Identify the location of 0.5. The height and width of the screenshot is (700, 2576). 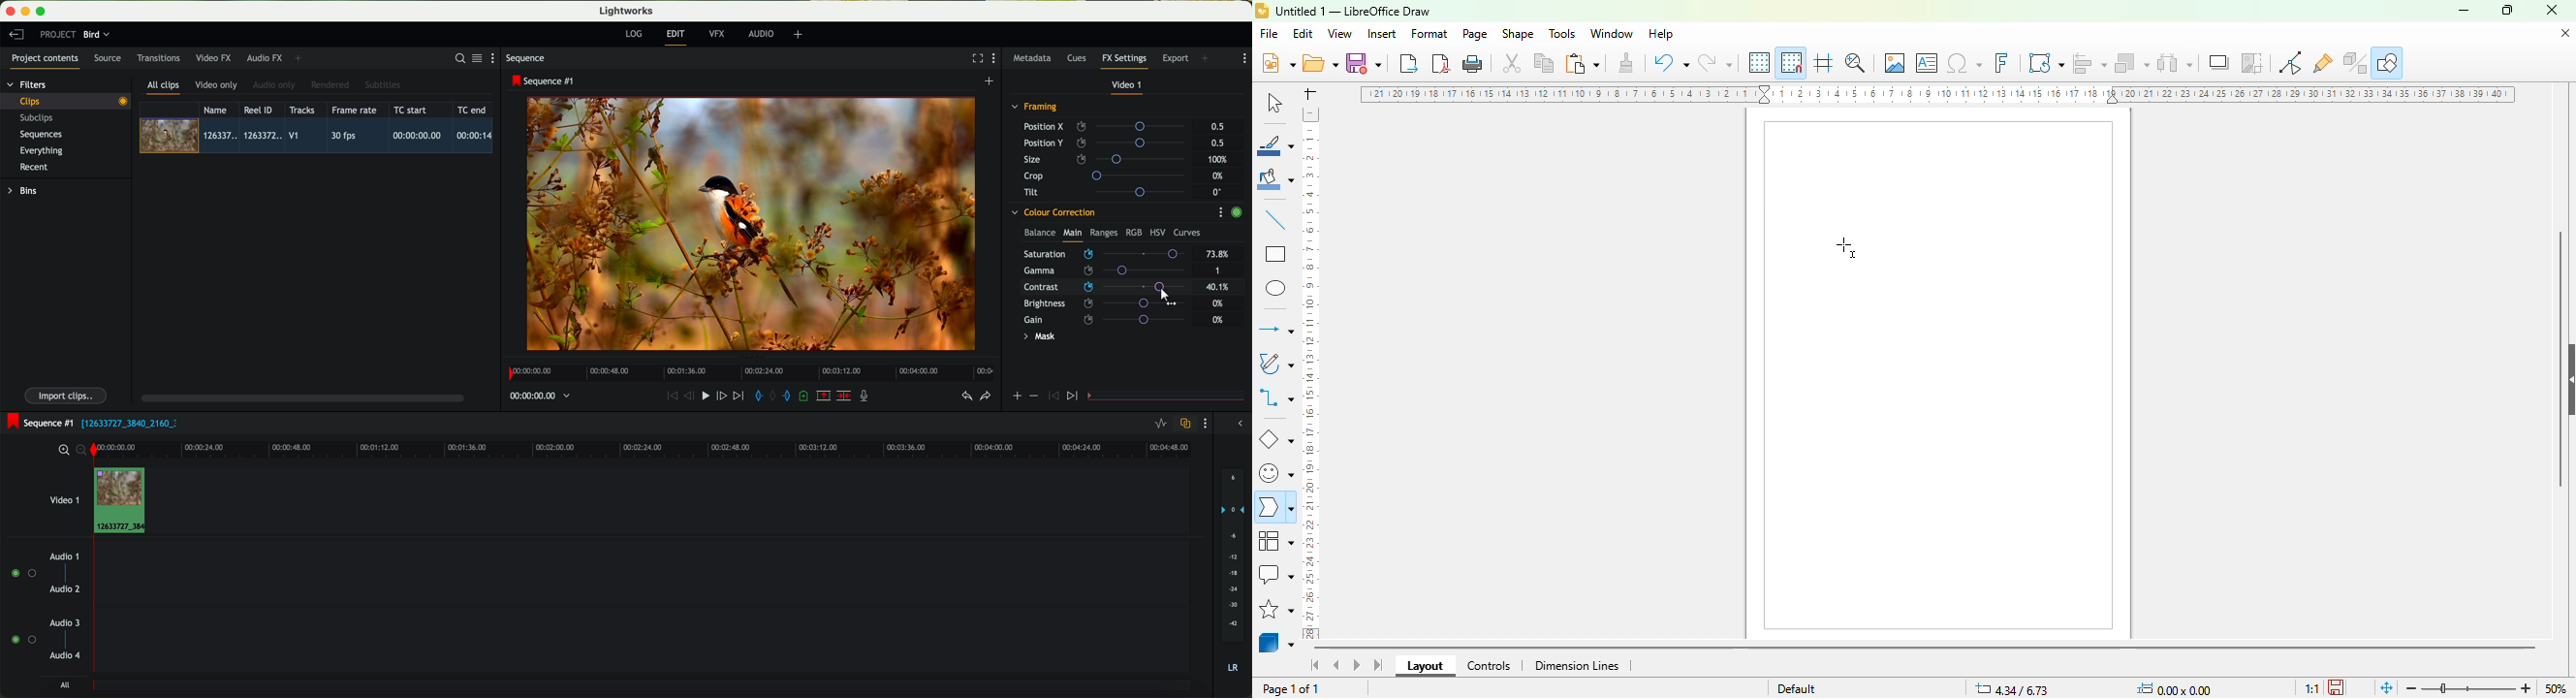
(1217, 142).